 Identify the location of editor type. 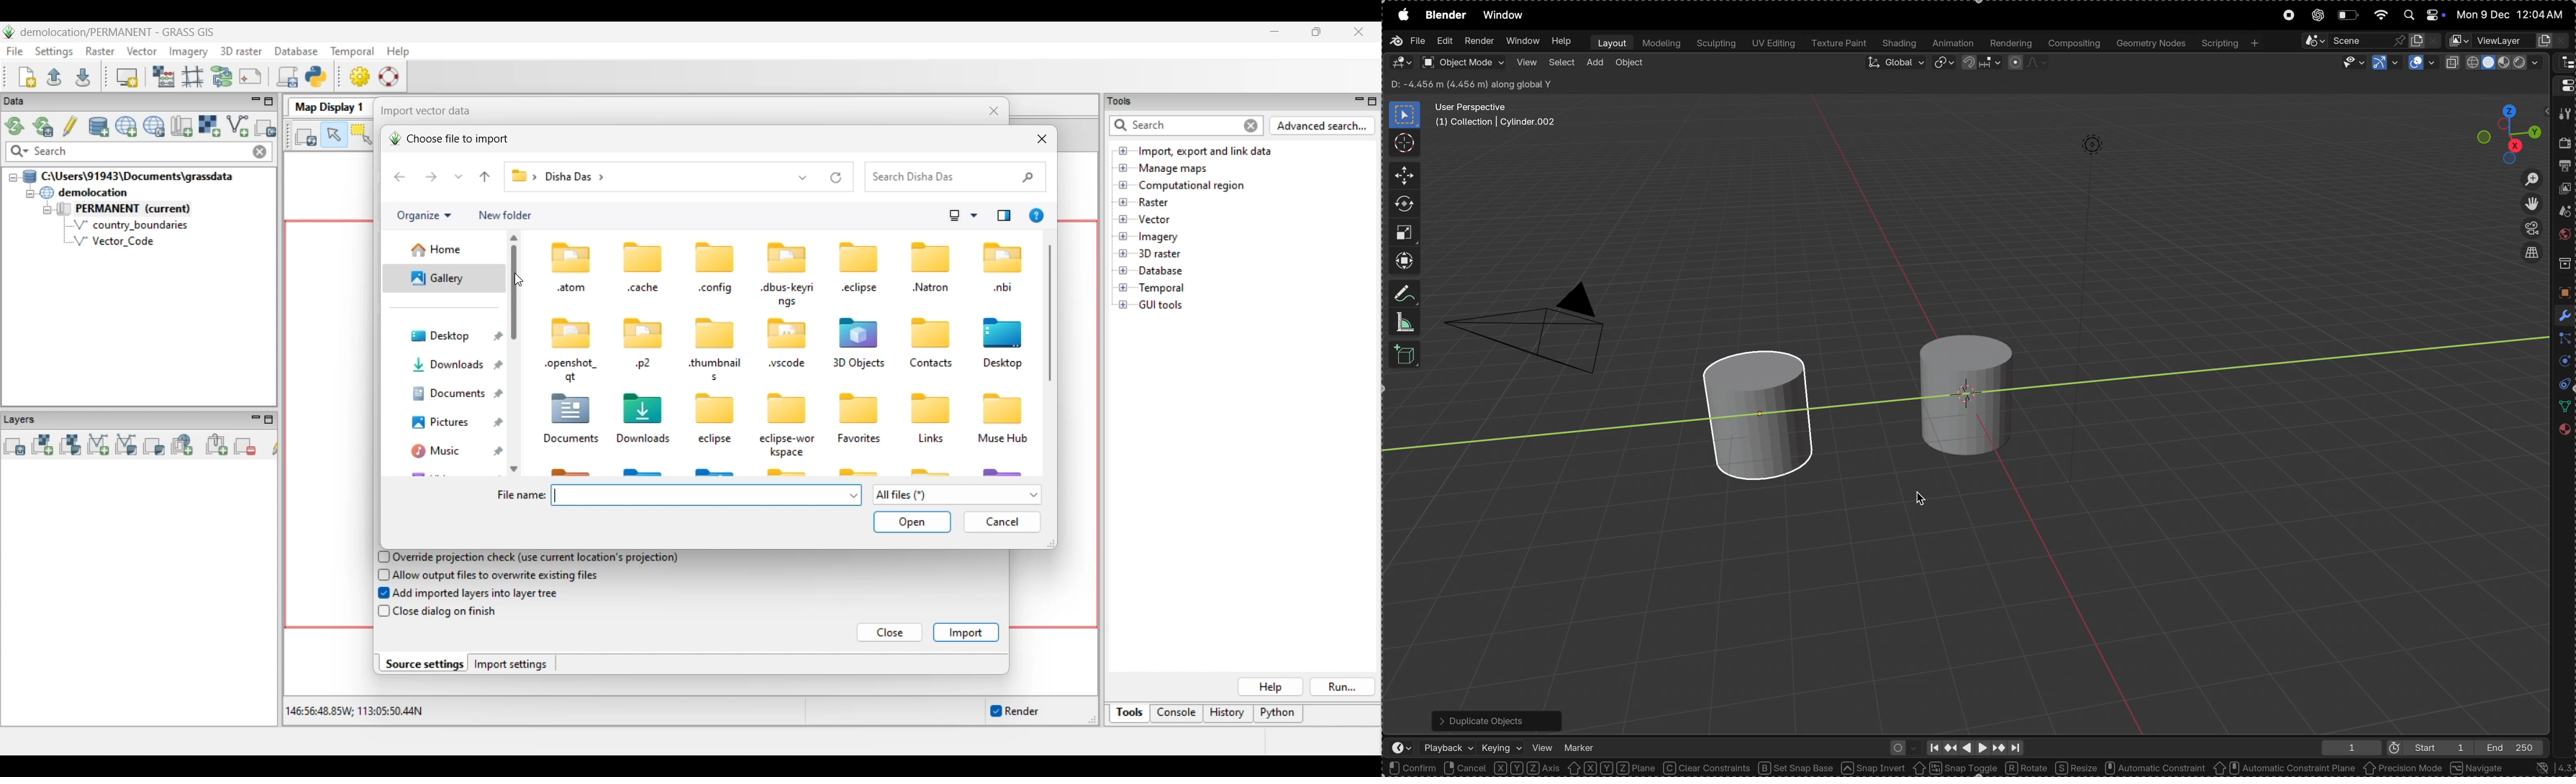
(2565, 85).